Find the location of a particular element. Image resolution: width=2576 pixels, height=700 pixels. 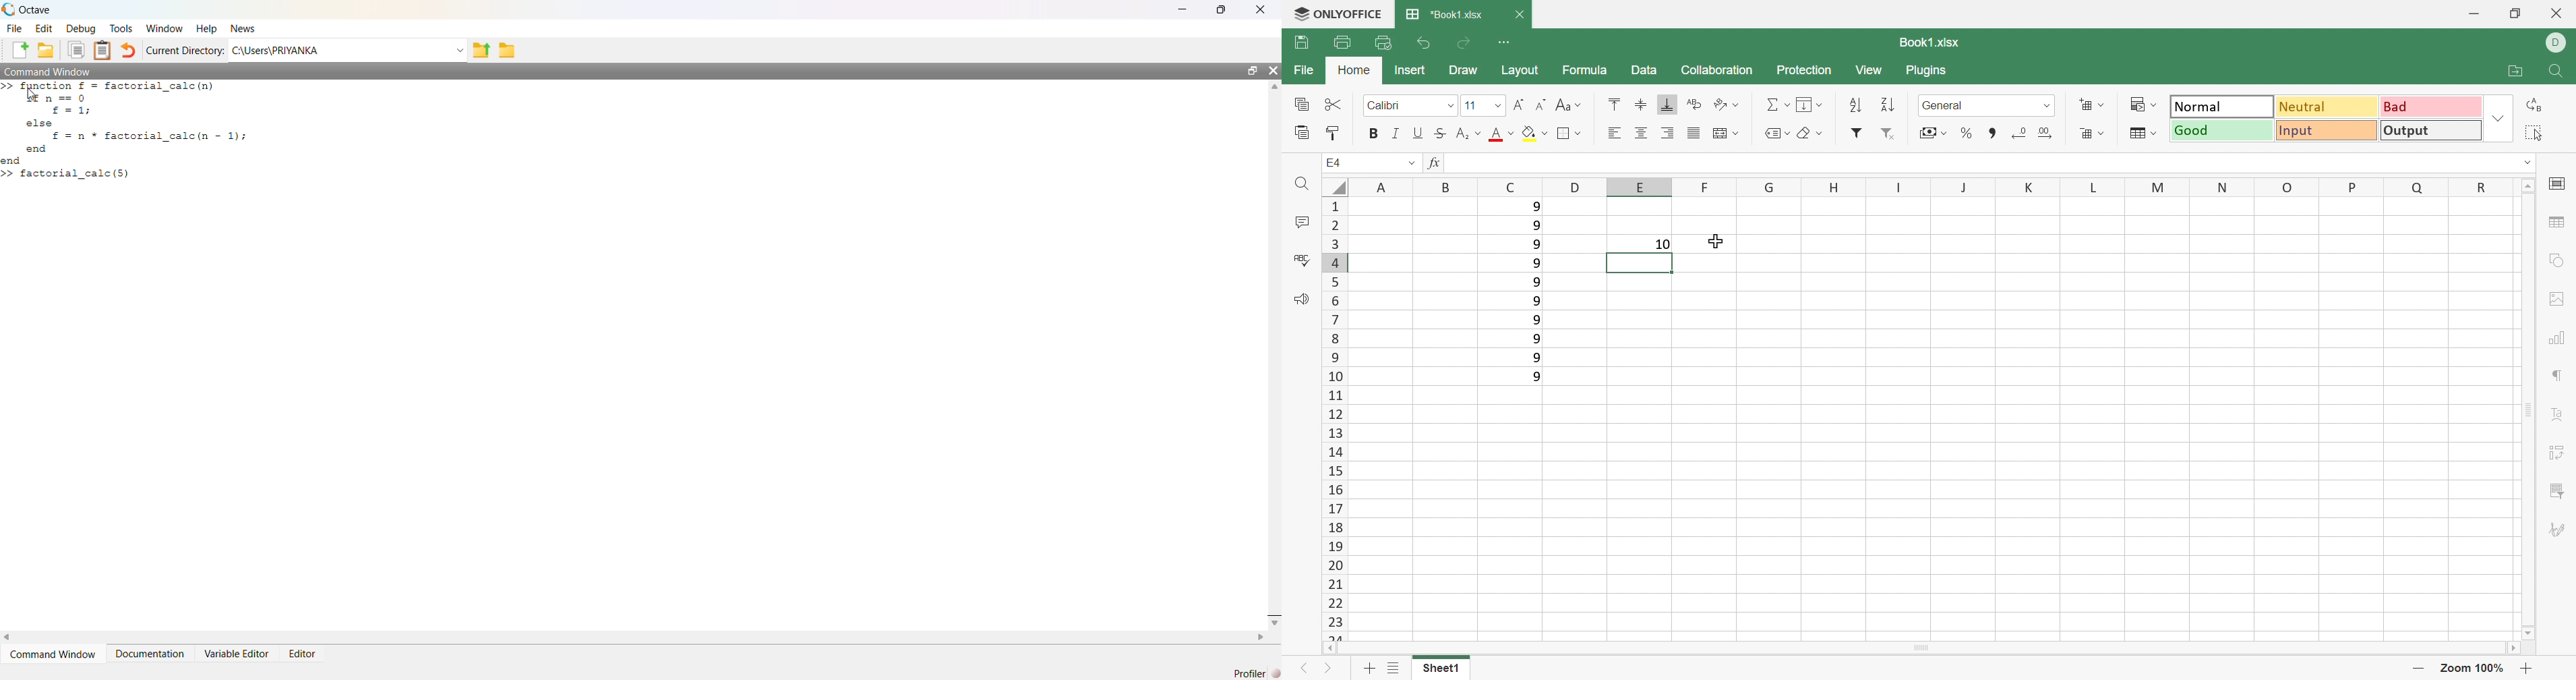

Insert cells is located at coordinates (2092, 104).